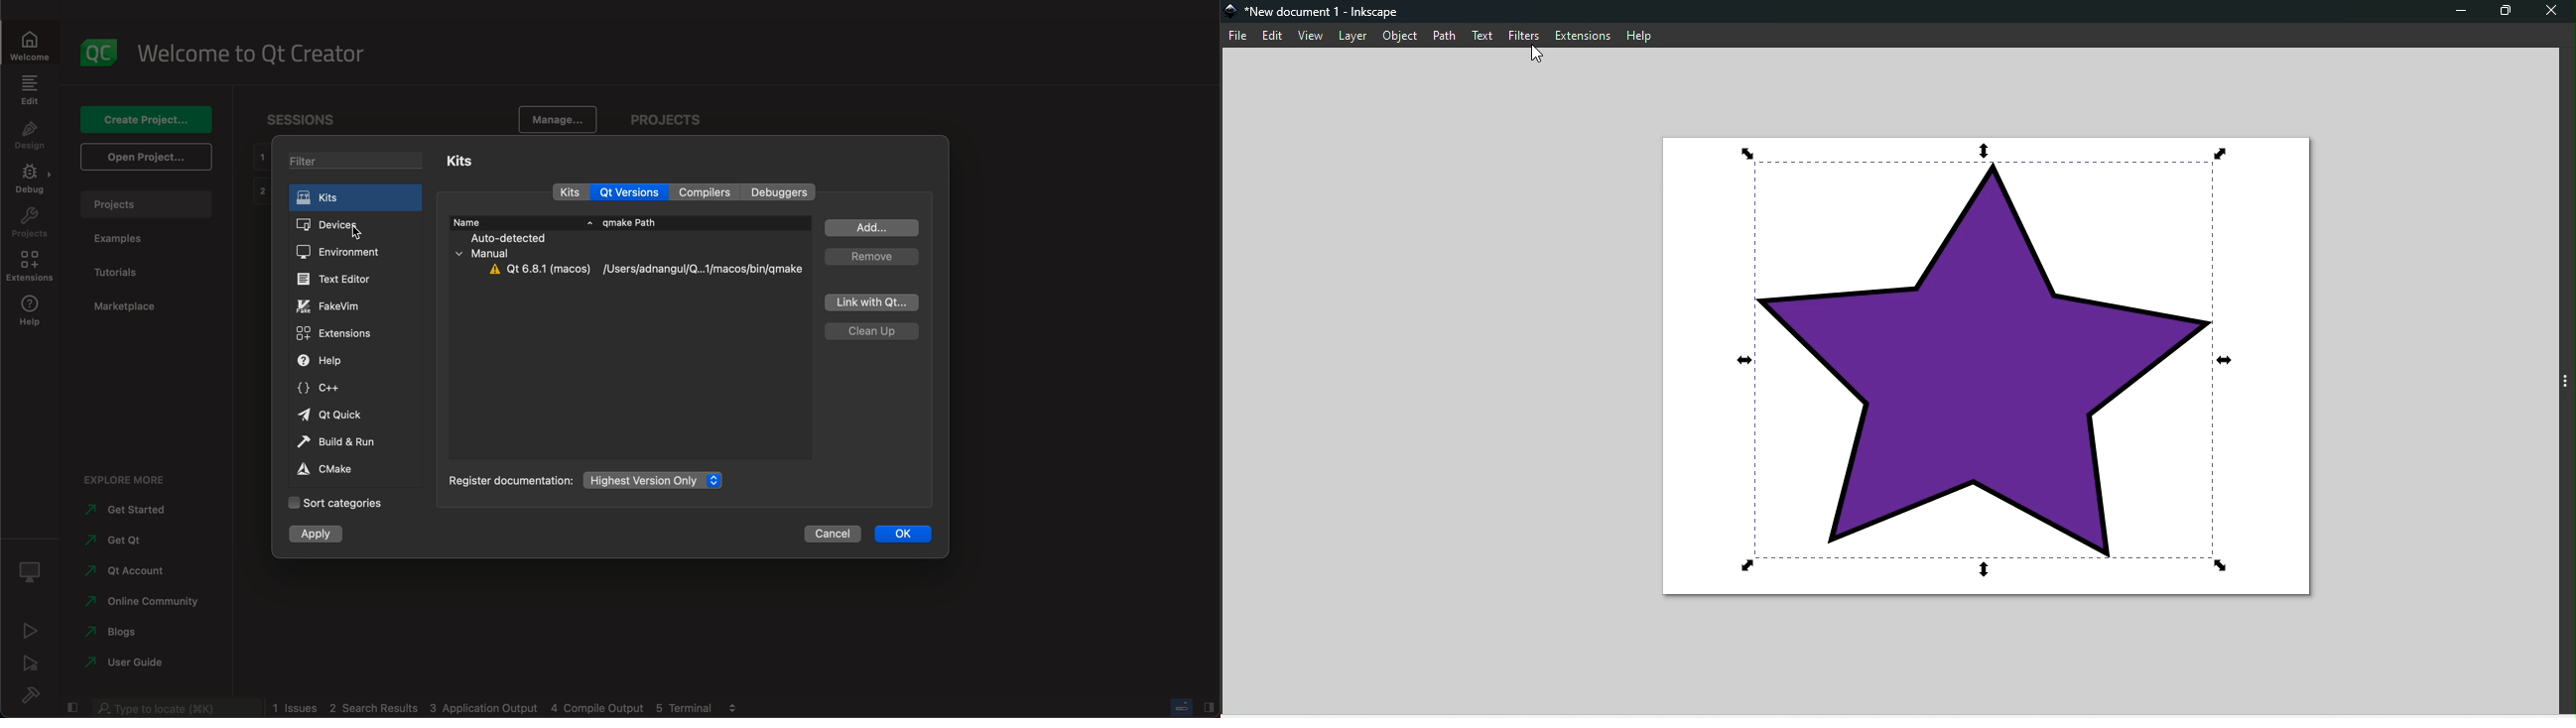 This screenshot has height=728, width=2576. I want to click on manage, so click(557, 118).